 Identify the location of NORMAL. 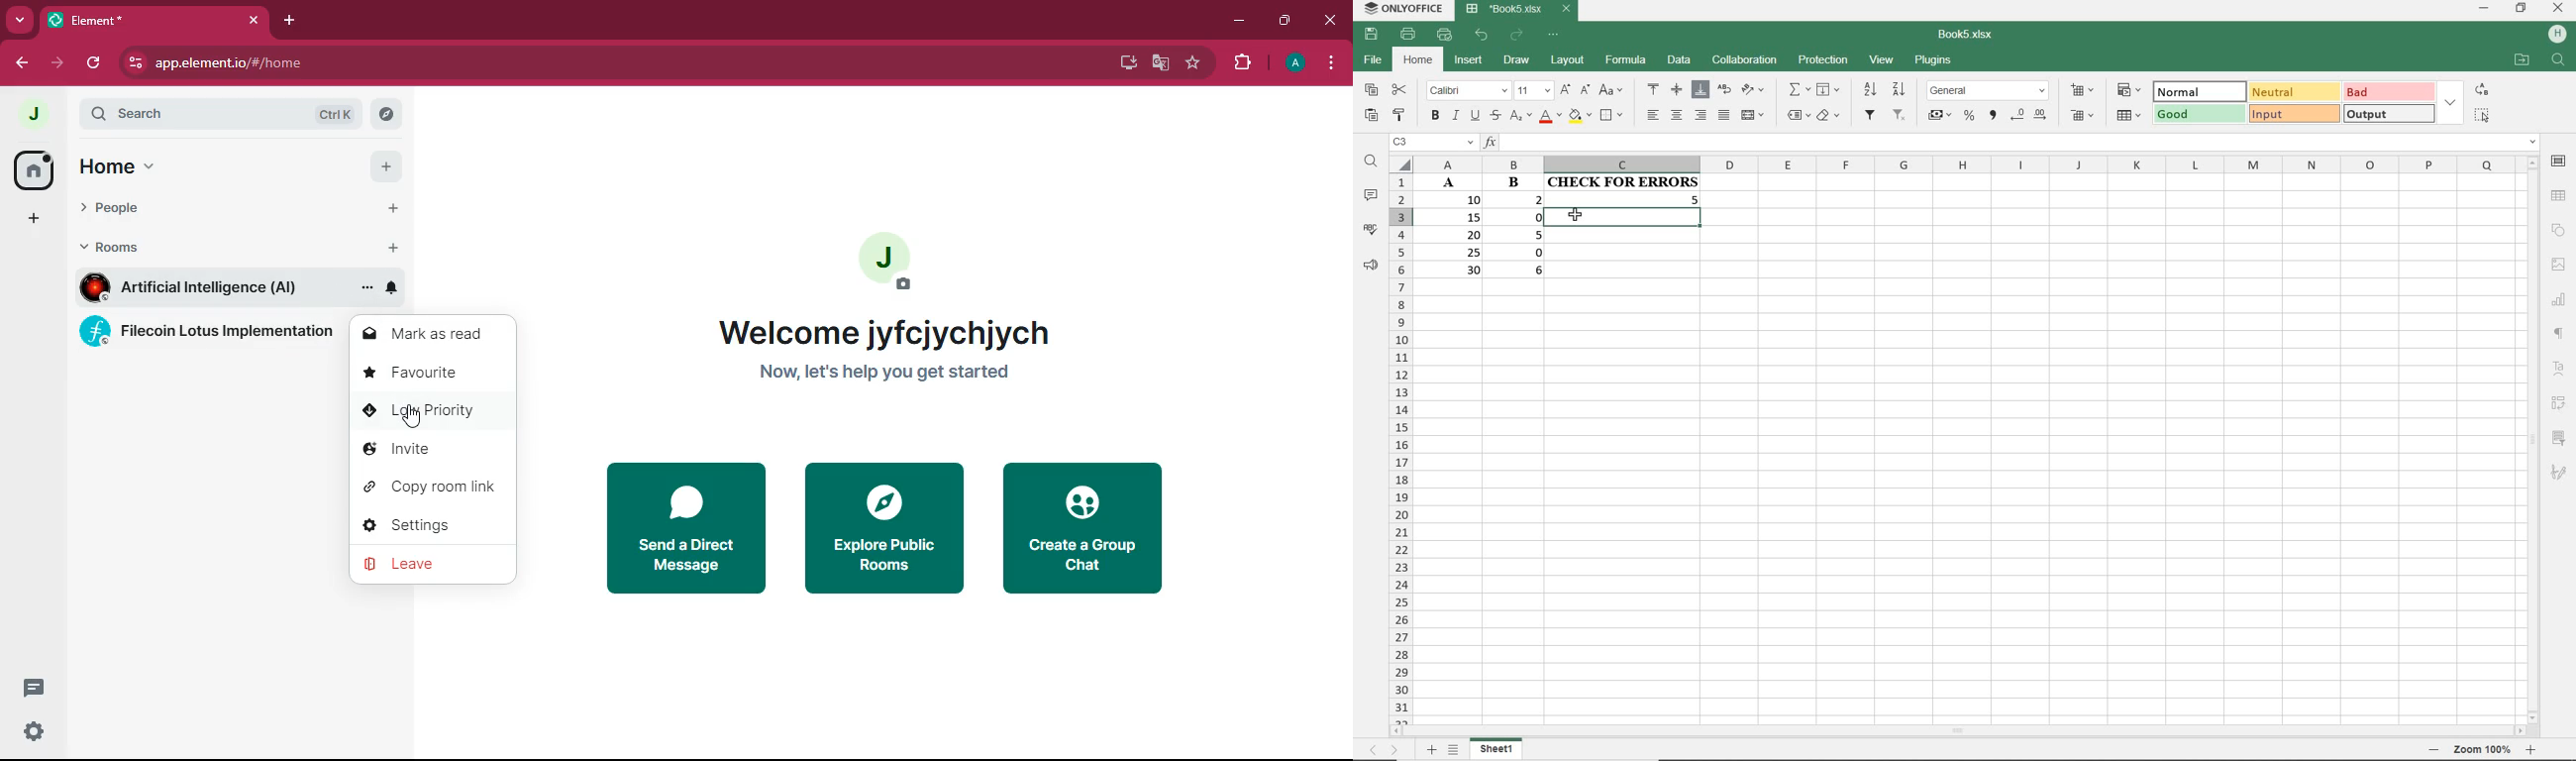
(2201, 91).